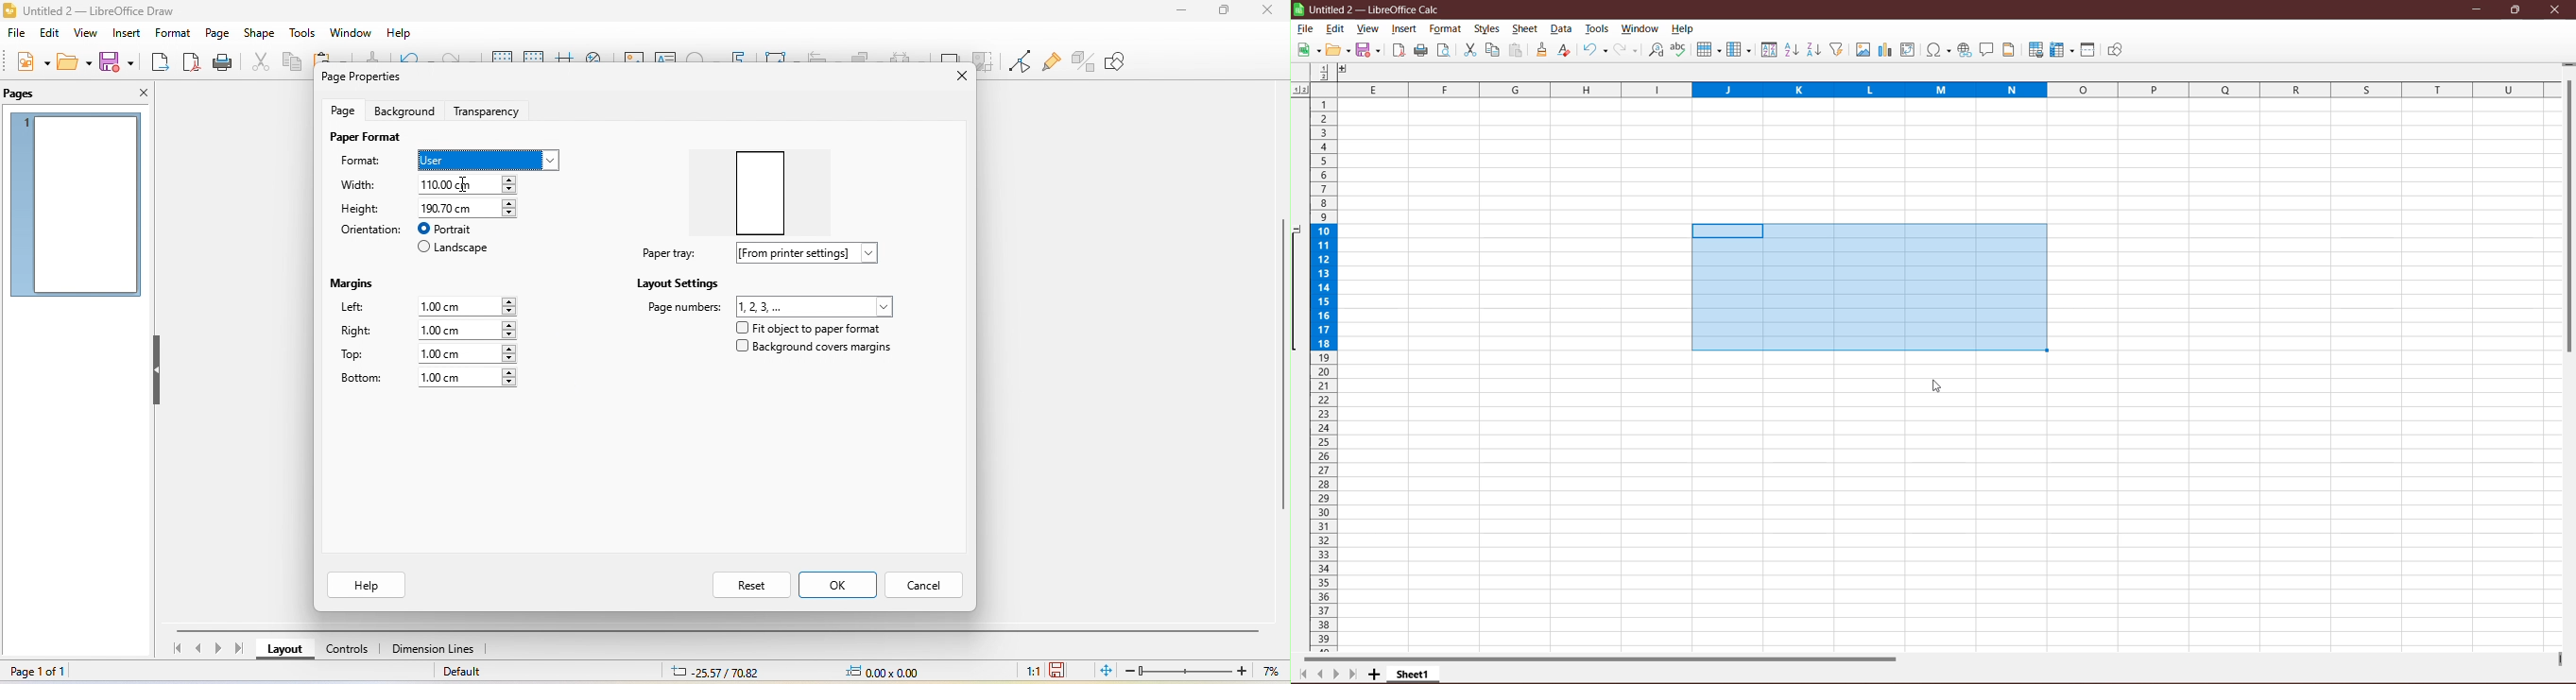 The width and height of the screenshot is (2576, 700). Describe the element at coordinates (2010, 50) in the screenshot. I see `Headers and Footers` at that location.